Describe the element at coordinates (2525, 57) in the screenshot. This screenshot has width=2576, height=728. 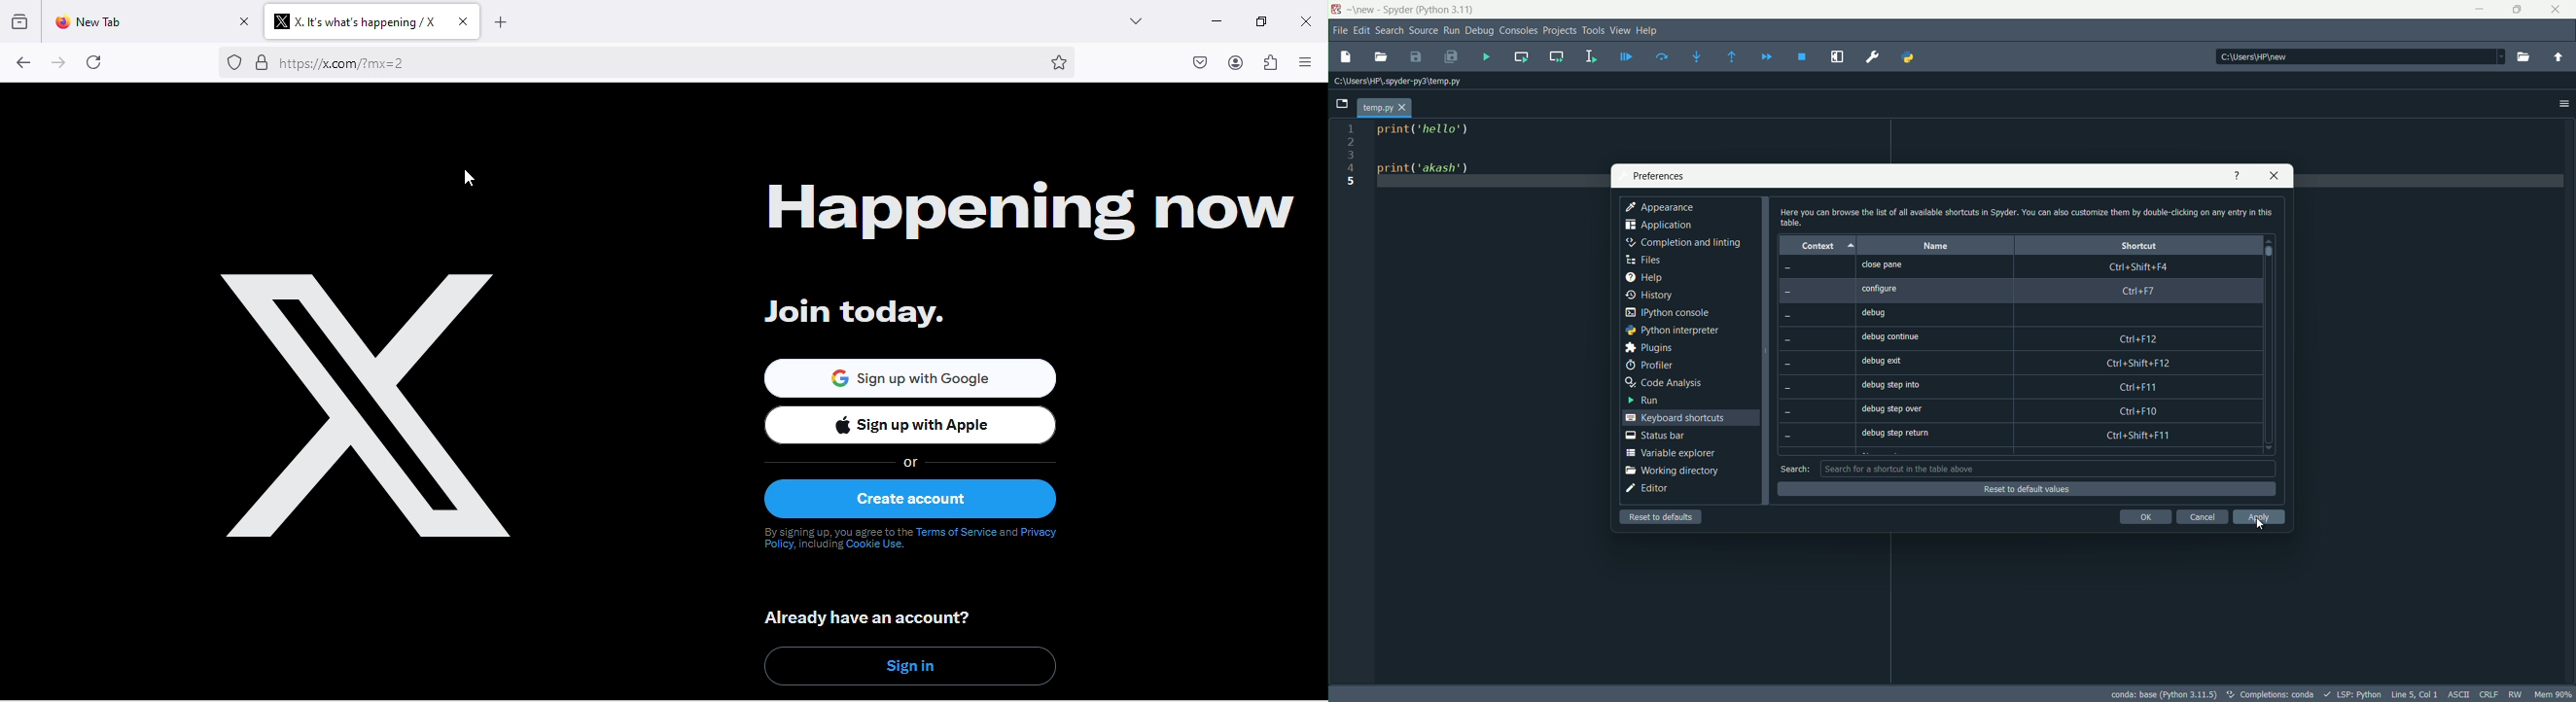
I see `browse directory` at that location.